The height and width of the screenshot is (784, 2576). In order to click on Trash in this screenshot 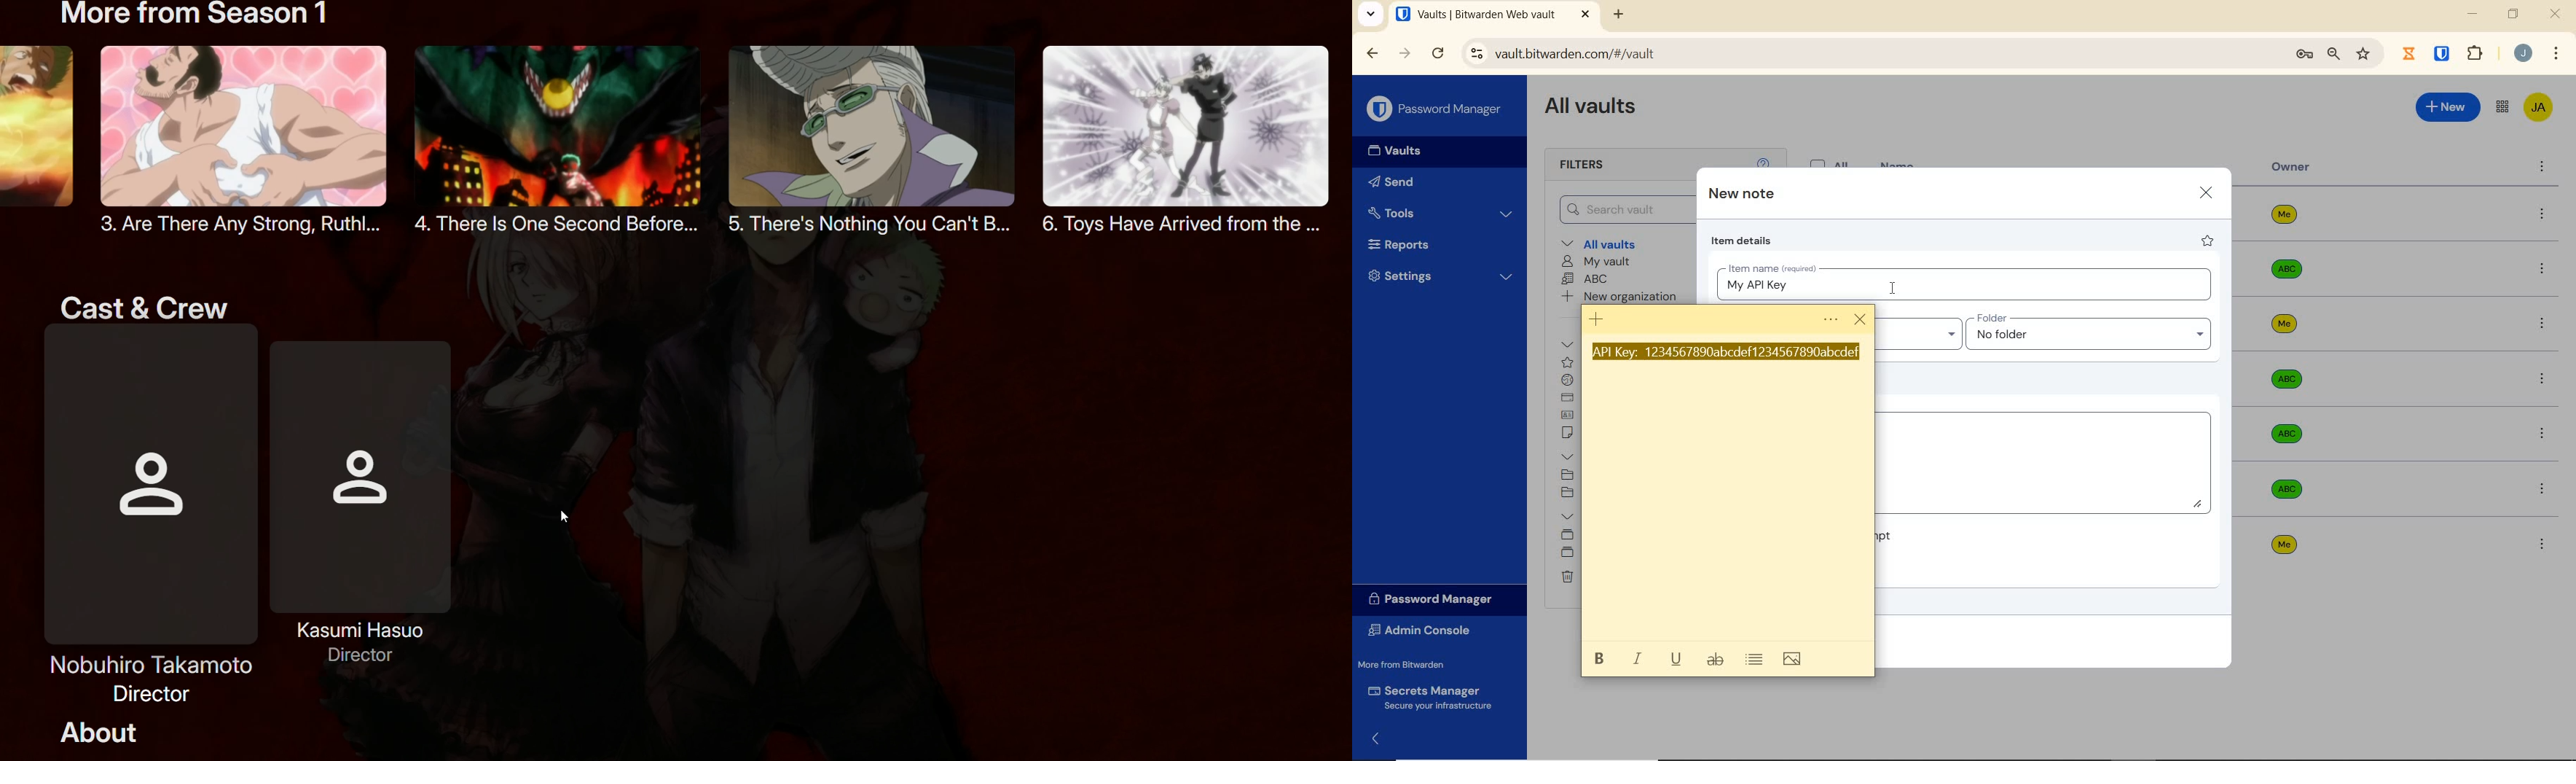, I will do `click(1566, 578)`.